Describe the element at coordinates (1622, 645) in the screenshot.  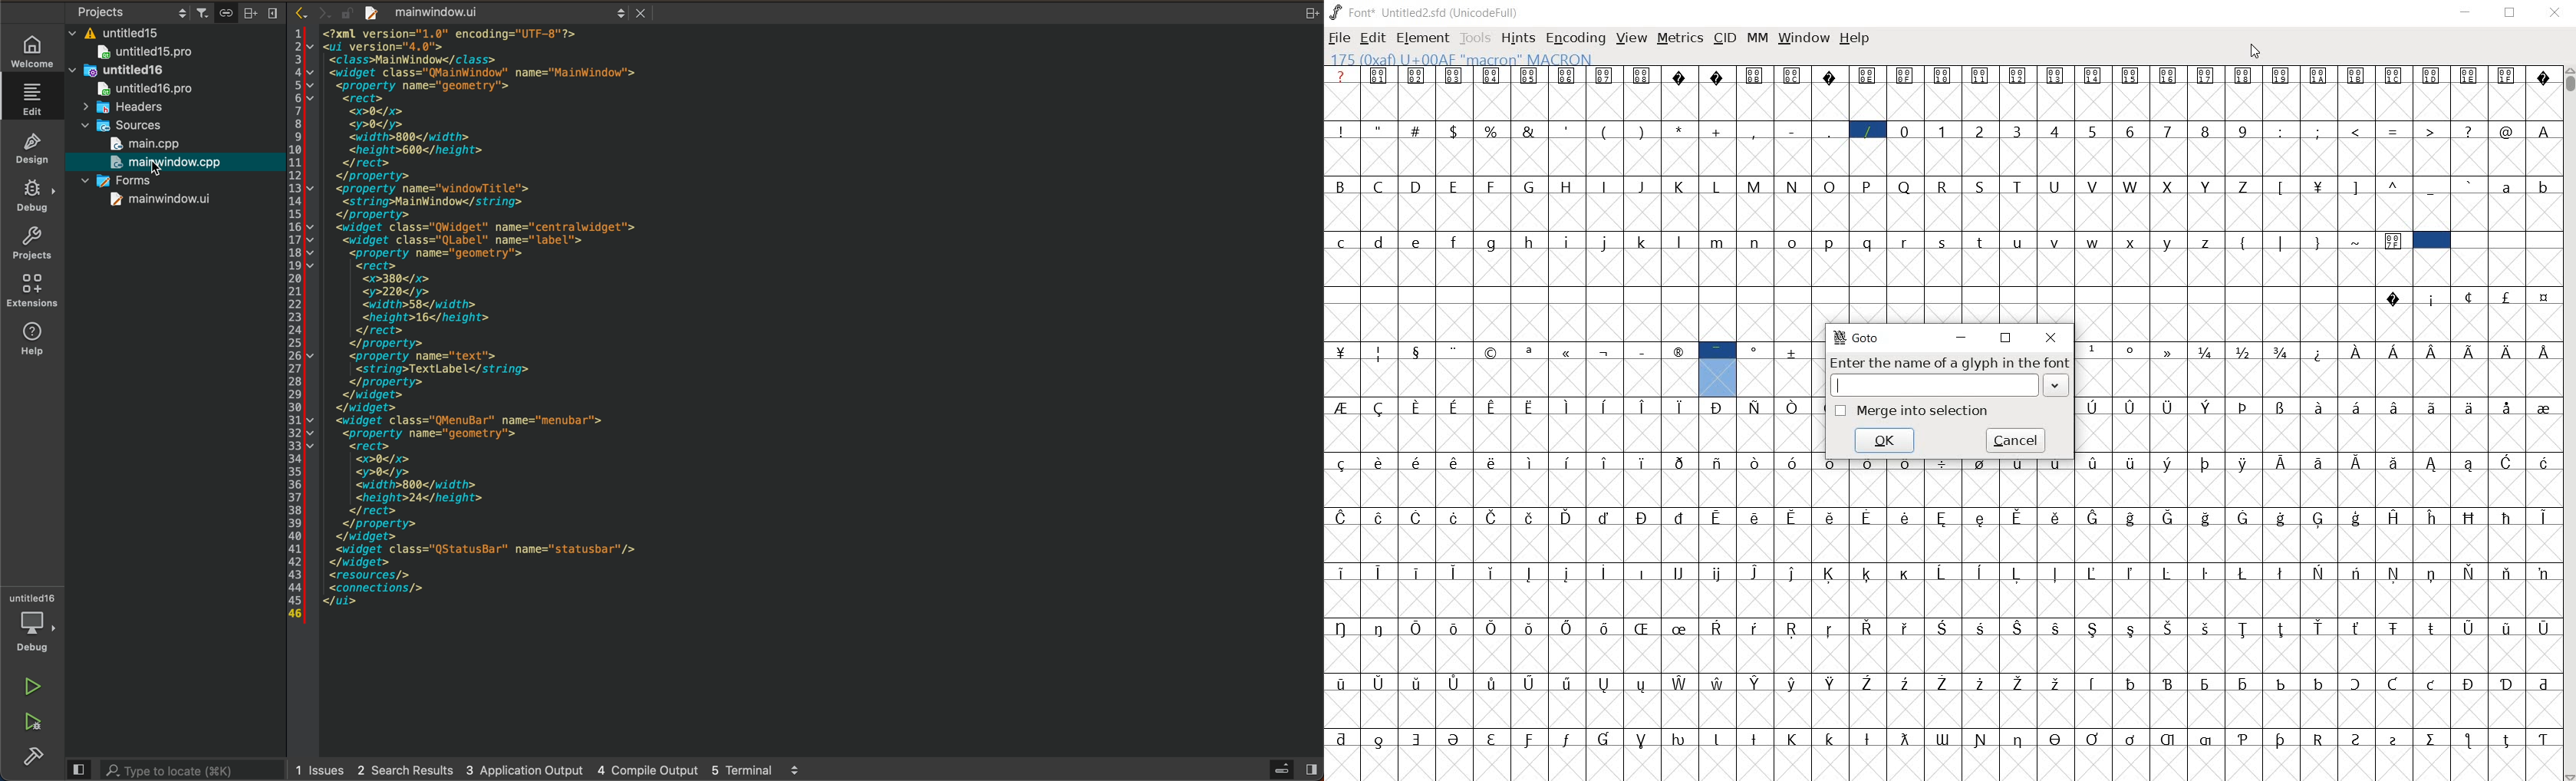
I see `accented characters` at that location.